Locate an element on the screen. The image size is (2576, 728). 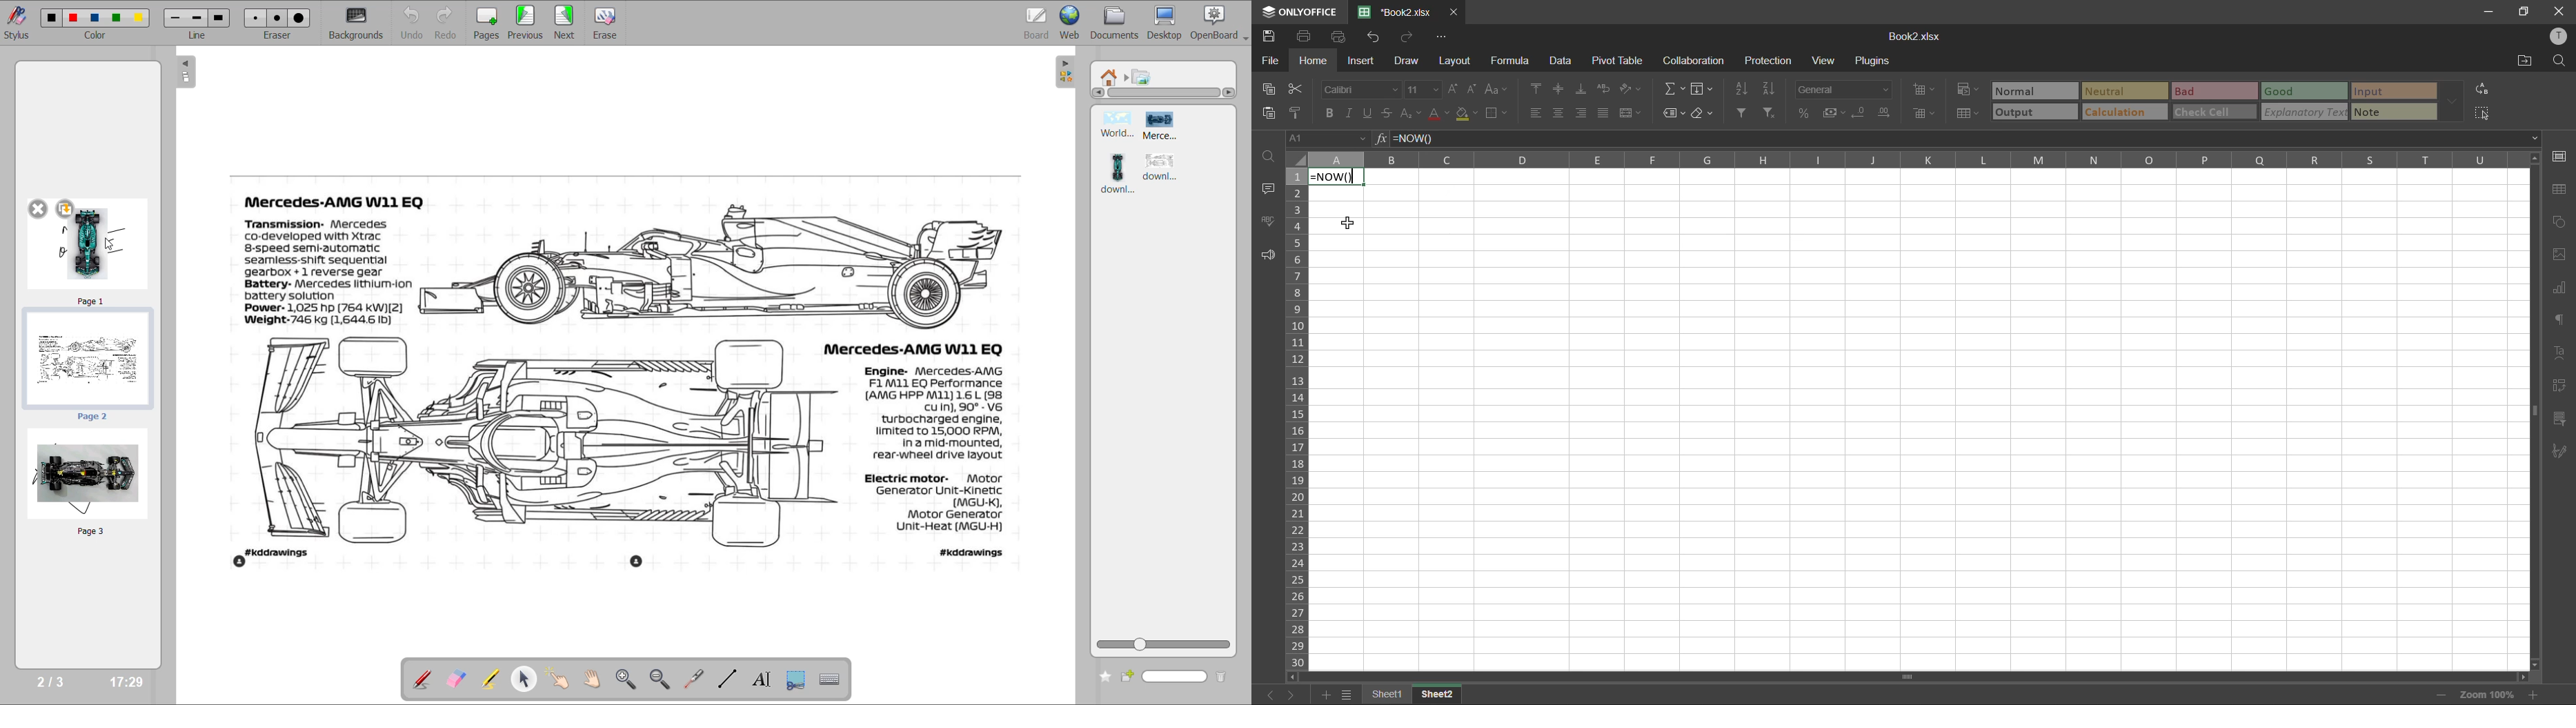
conditional formatting is located at coordinates (1972, 88).